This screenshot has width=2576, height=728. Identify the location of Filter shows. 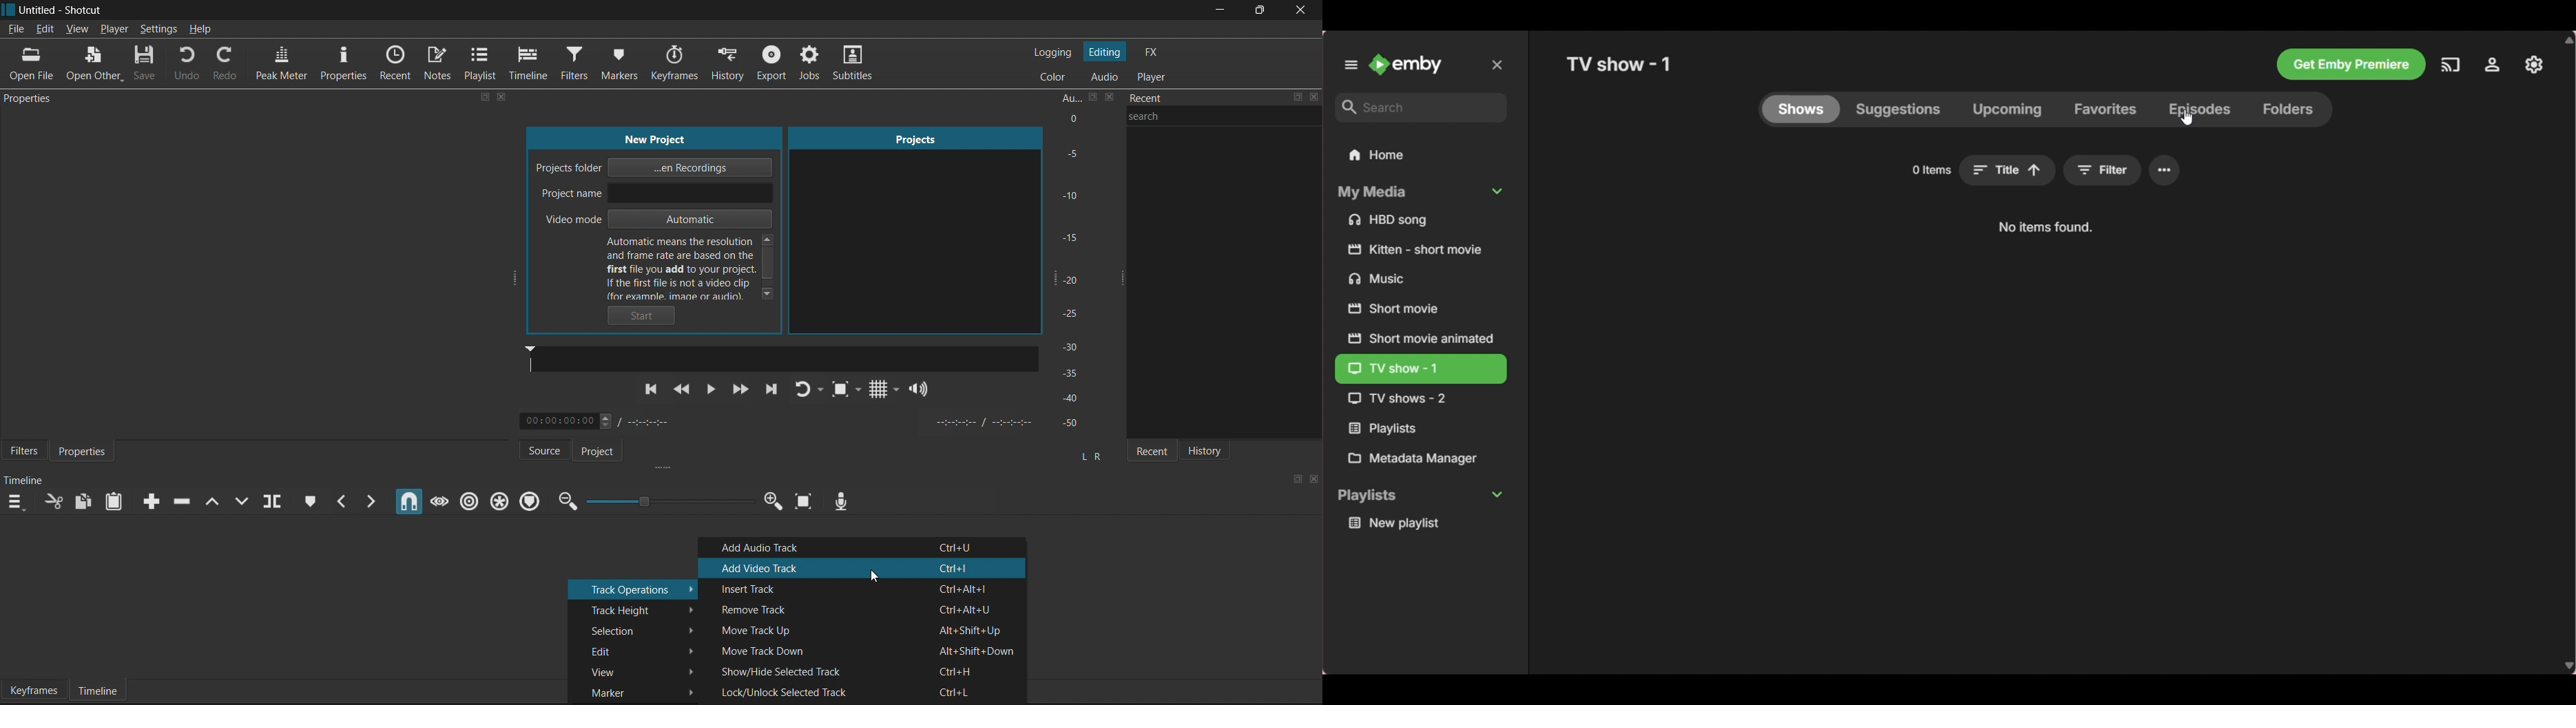
(2103, 170).